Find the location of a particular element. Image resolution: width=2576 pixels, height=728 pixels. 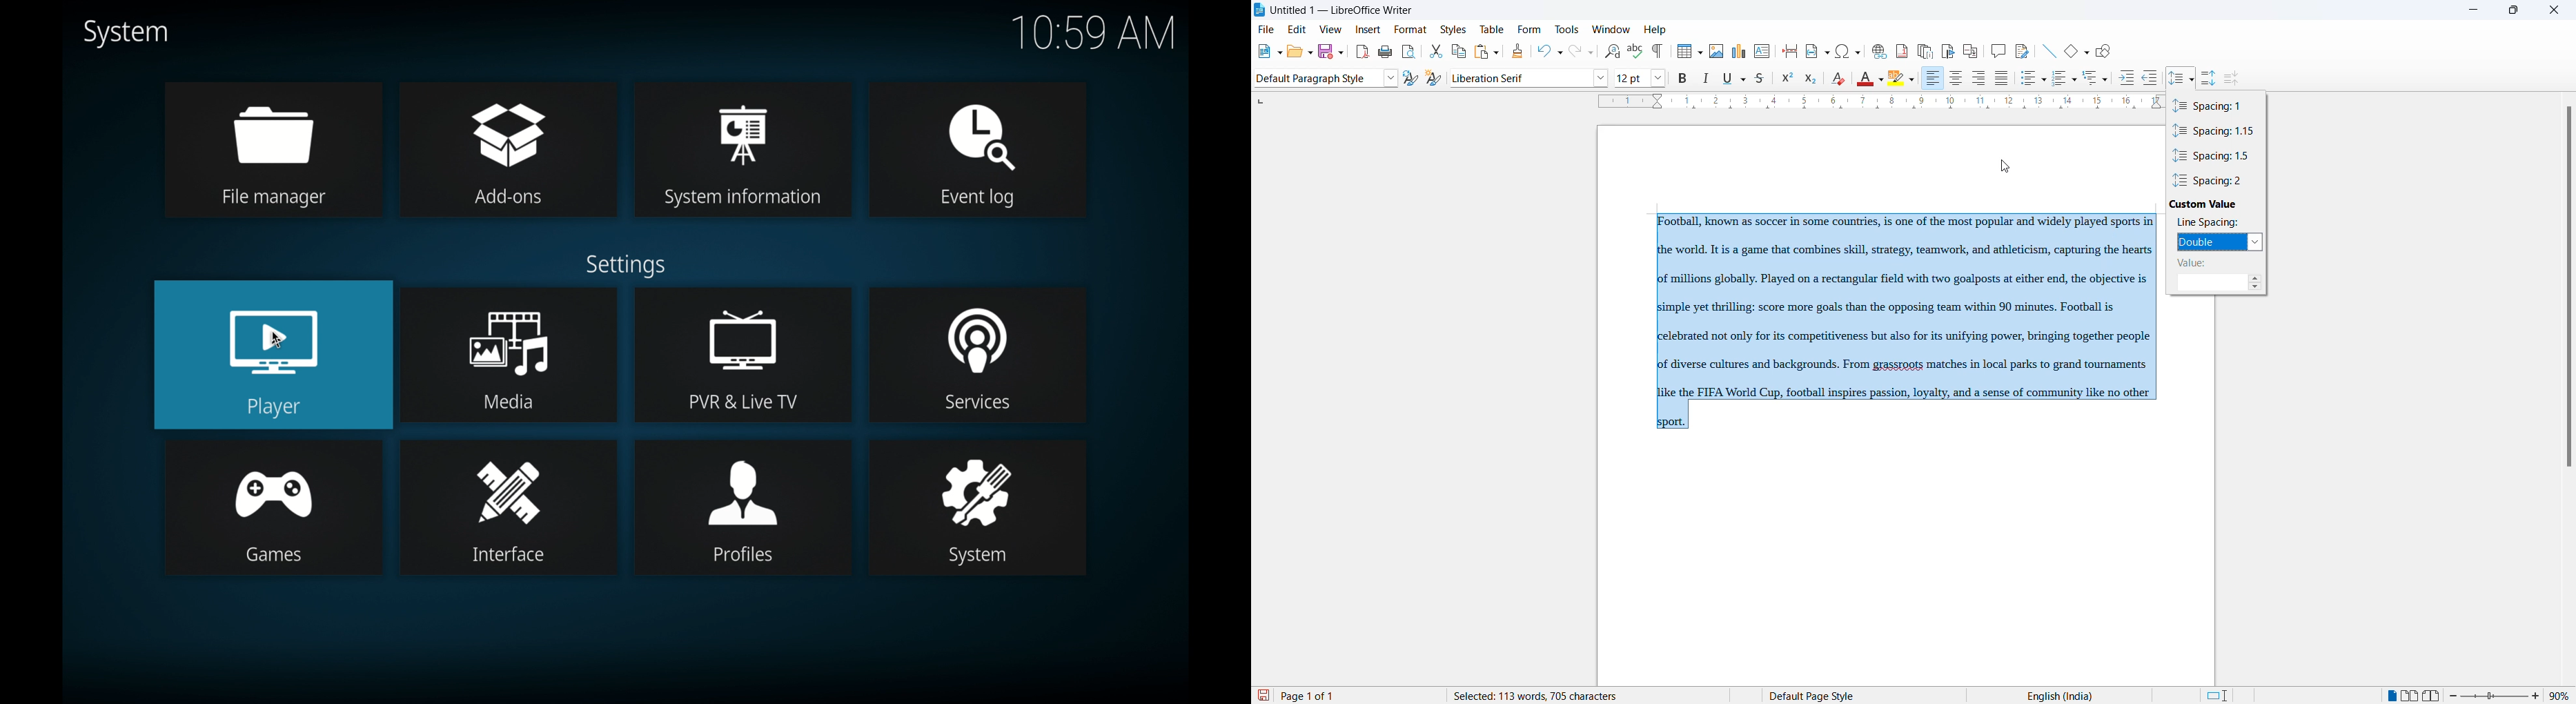

profiles is located at coordinates (746, 508).